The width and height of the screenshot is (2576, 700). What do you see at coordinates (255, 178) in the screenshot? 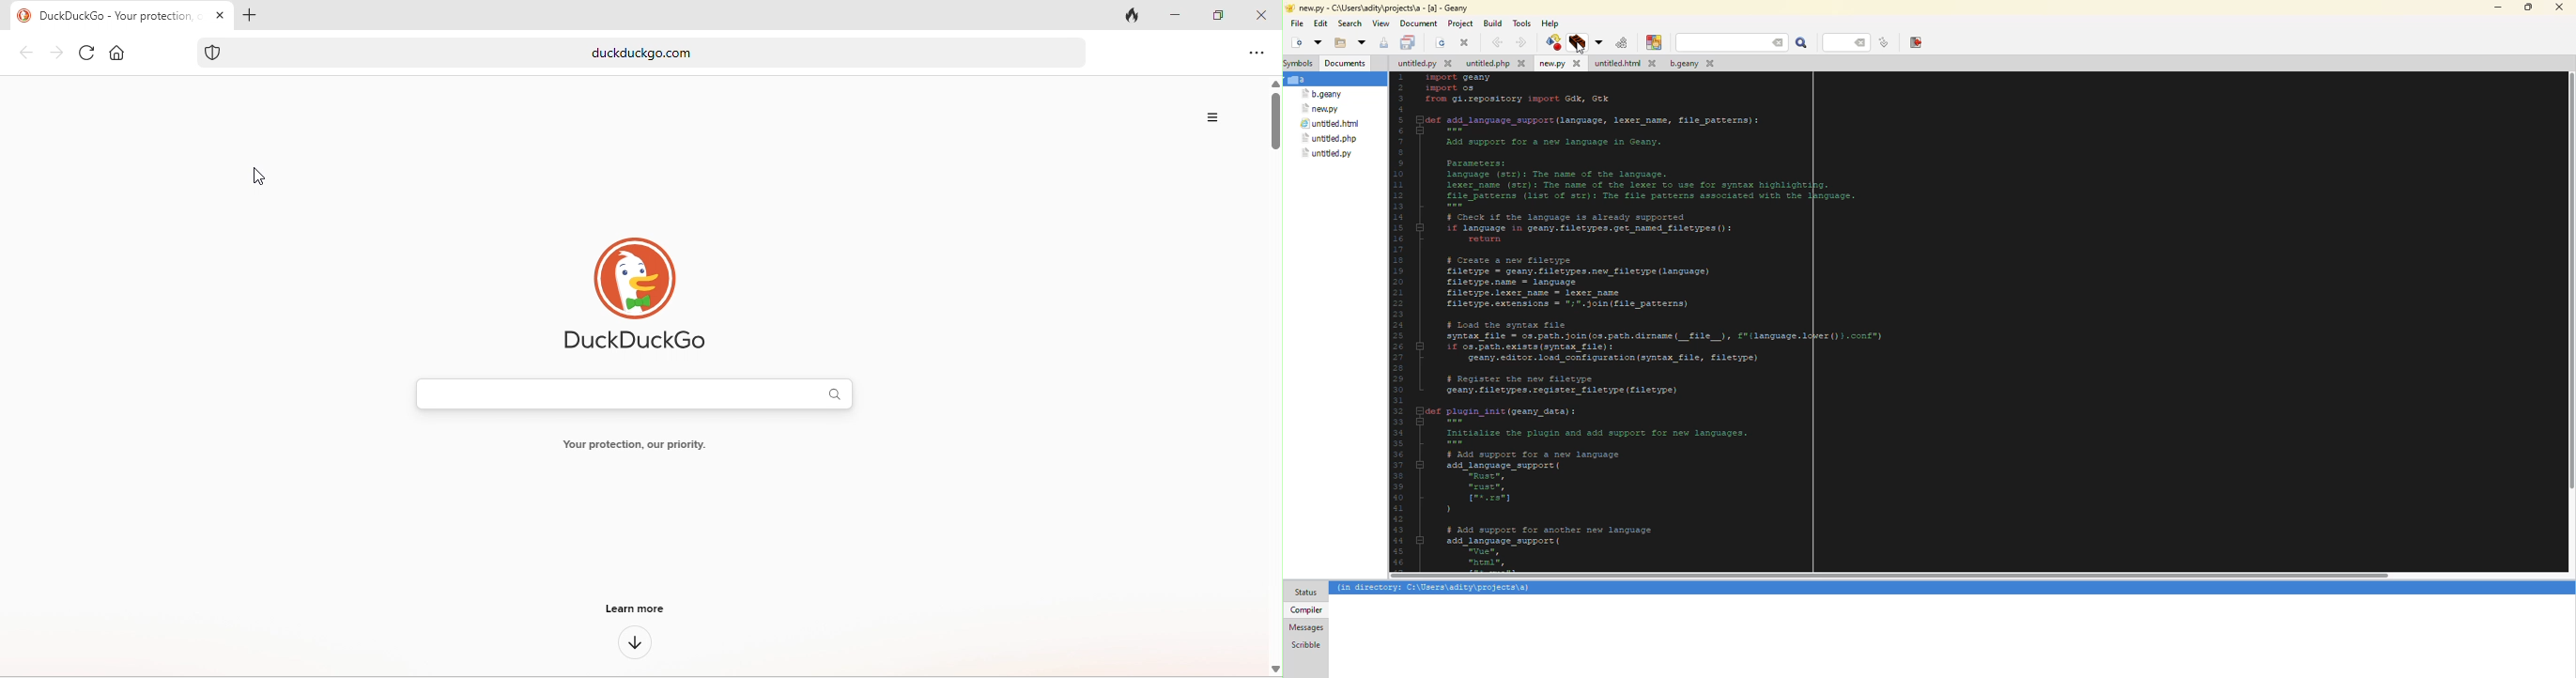
I see `cursor` at bounding box center [255, 178].